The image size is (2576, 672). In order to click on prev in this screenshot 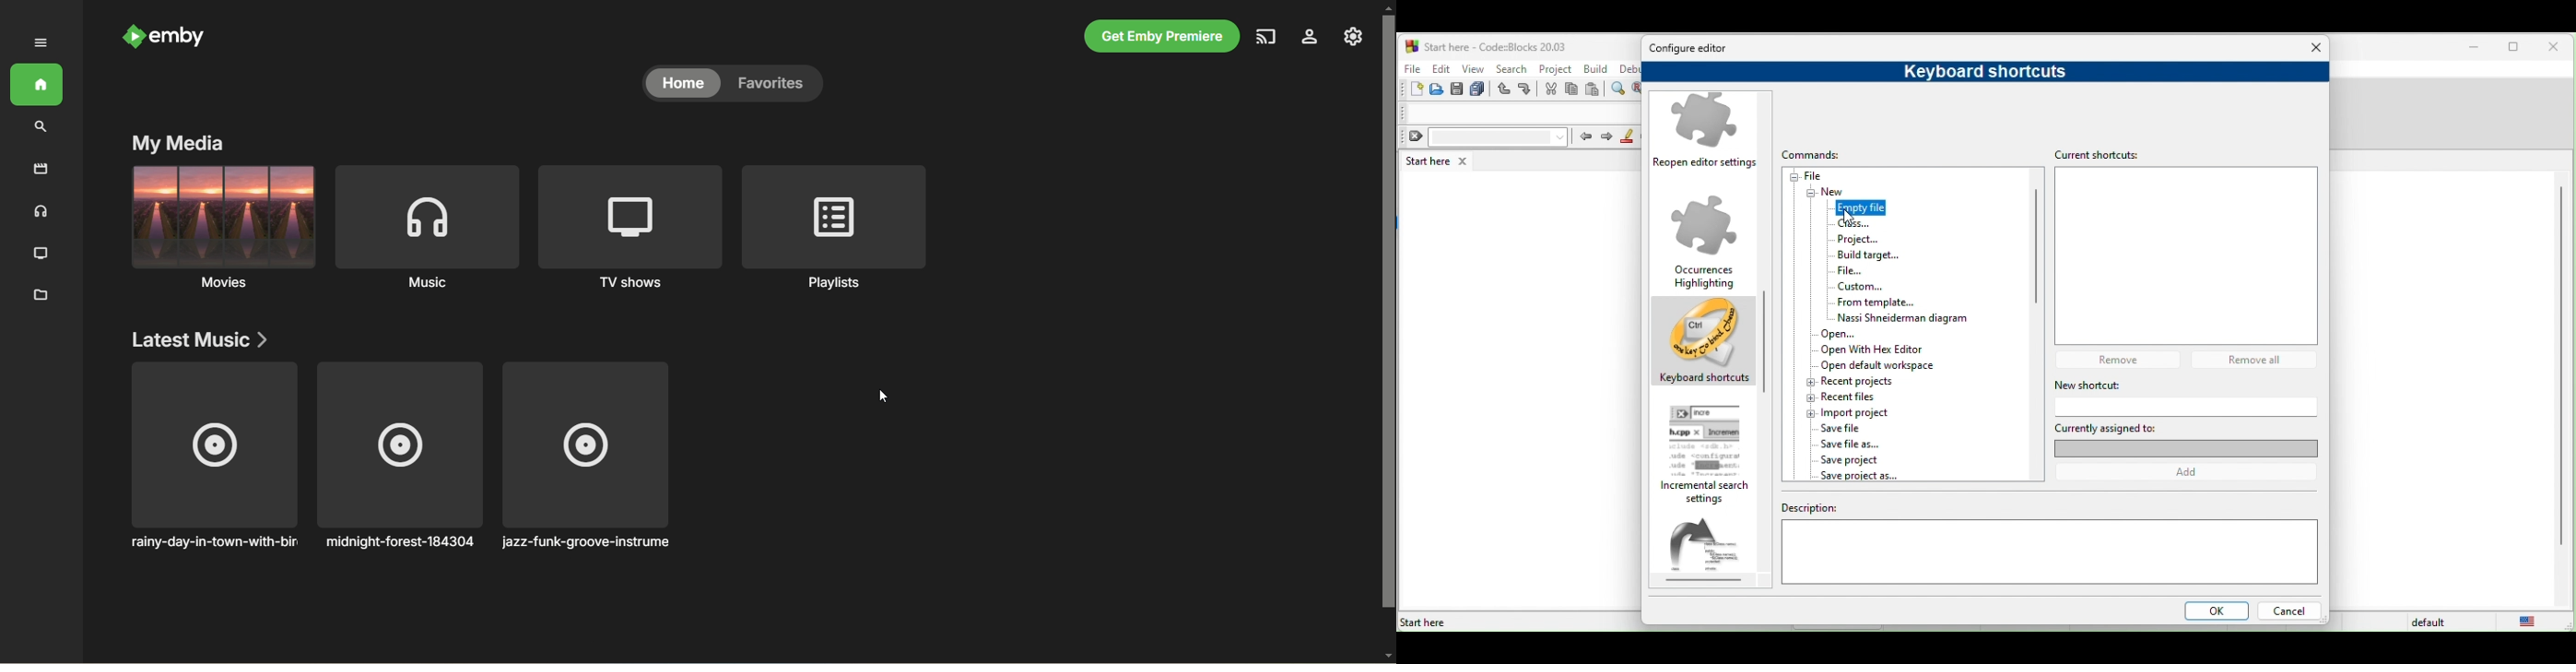, I will do `click(1584, 136)`.